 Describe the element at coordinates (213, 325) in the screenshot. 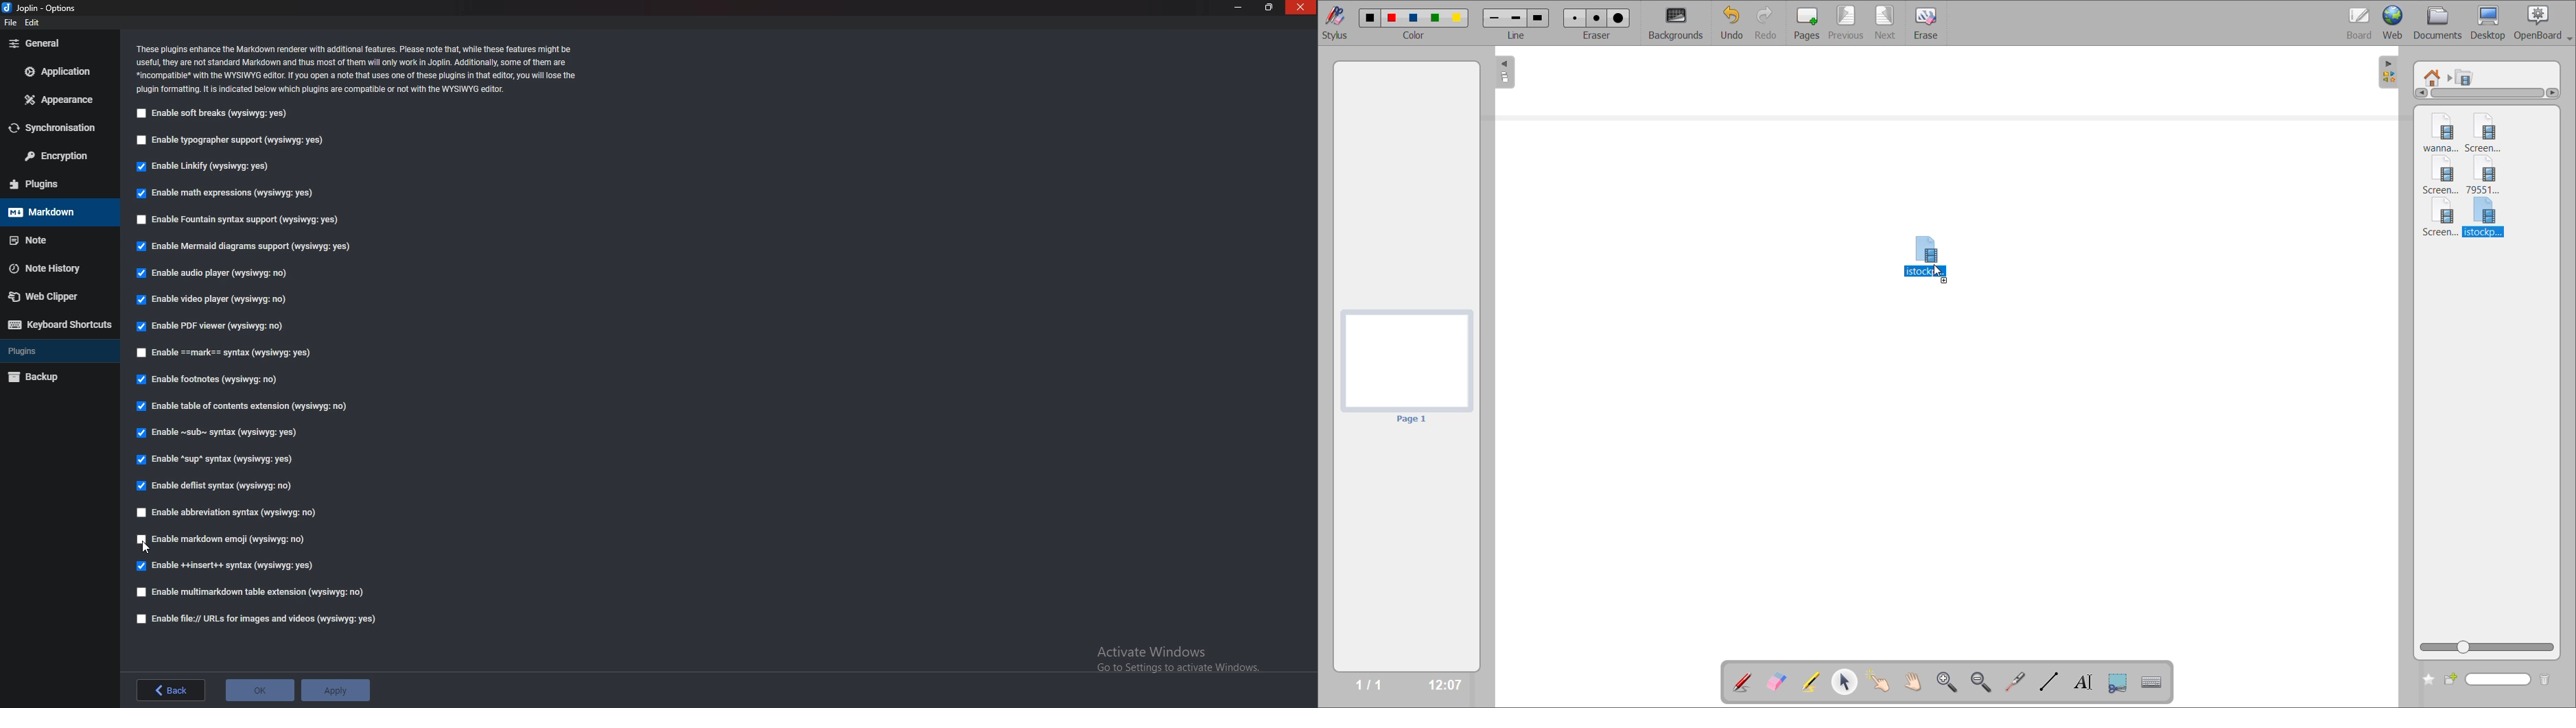

I see `Enable P D F viewer` at that location.